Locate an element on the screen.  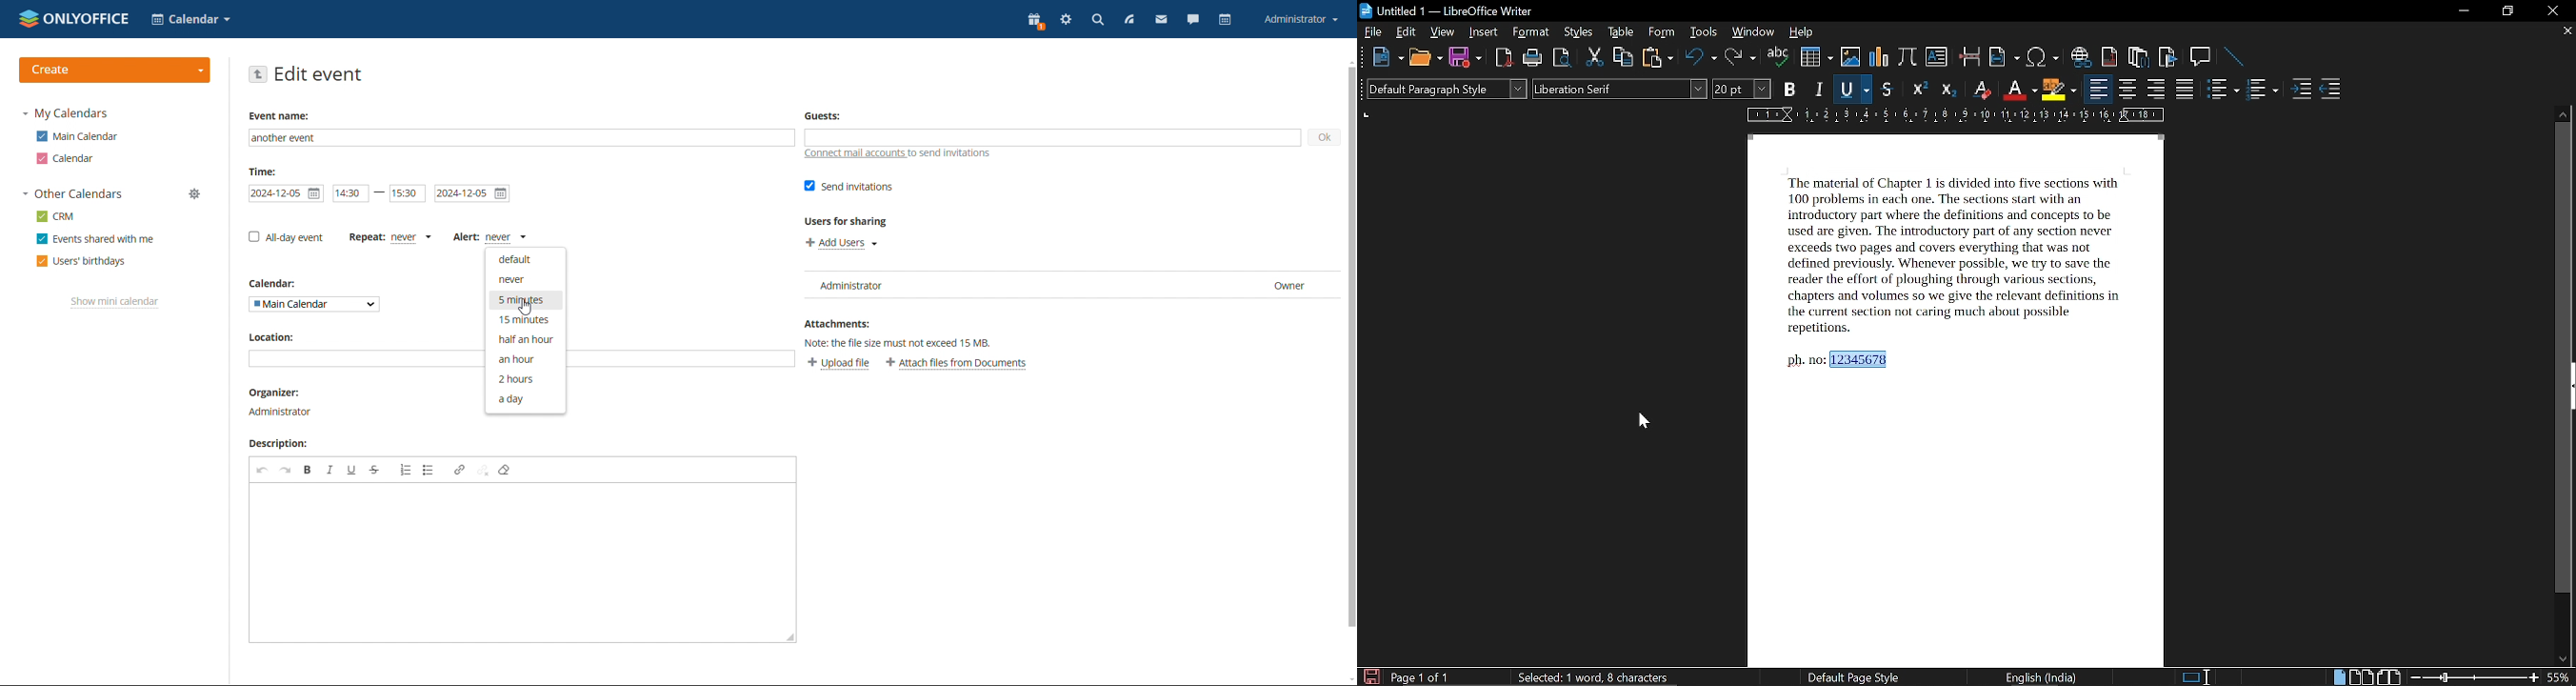
Location: is located at coordinates (270, 337).